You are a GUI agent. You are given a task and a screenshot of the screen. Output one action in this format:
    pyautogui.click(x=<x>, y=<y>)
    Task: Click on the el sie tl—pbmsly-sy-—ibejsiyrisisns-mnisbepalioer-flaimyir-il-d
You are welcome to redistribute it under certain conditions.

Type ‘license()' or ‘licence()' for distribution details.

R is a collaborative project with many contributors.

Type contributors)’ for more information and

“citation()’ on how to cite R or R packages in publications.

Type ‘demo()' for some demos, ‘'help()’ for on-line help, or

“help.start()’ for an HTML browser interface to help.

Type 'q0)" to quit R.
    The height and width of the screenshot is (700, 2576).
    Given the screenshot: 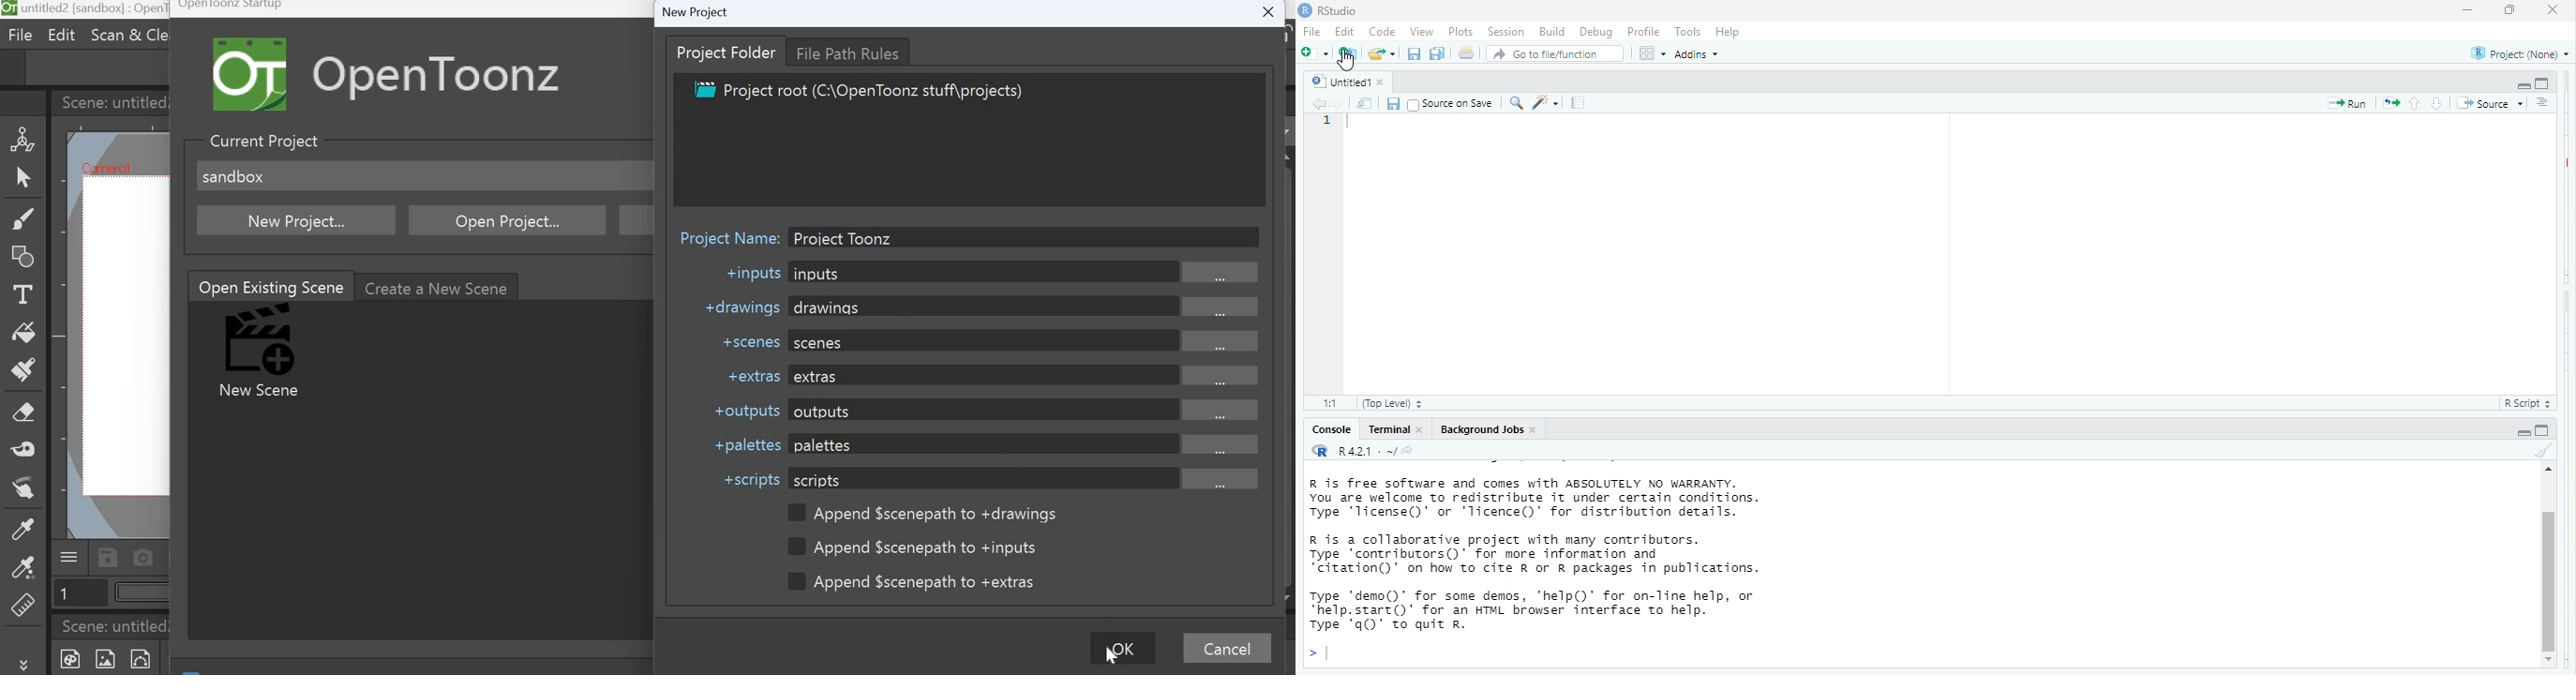 What is the action you would take?
    pyautogui.click(x=1584, y=559)
    